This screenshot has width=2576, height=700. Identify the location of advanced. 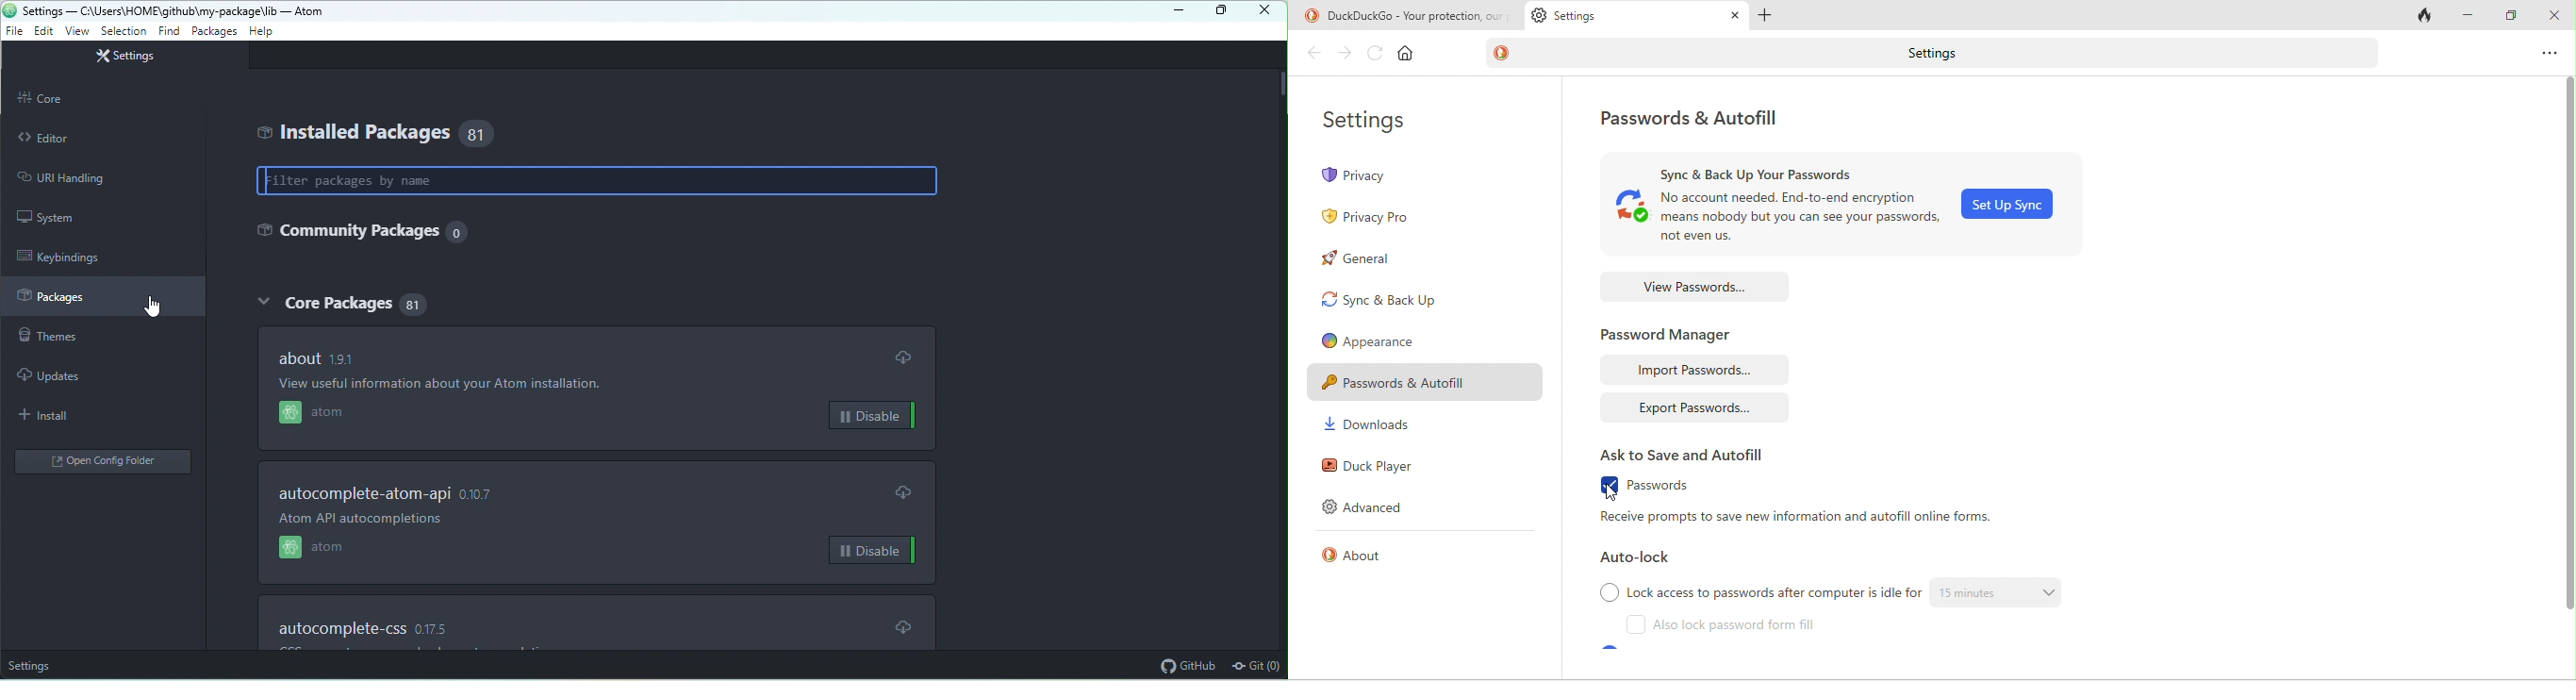
(1371, 509).